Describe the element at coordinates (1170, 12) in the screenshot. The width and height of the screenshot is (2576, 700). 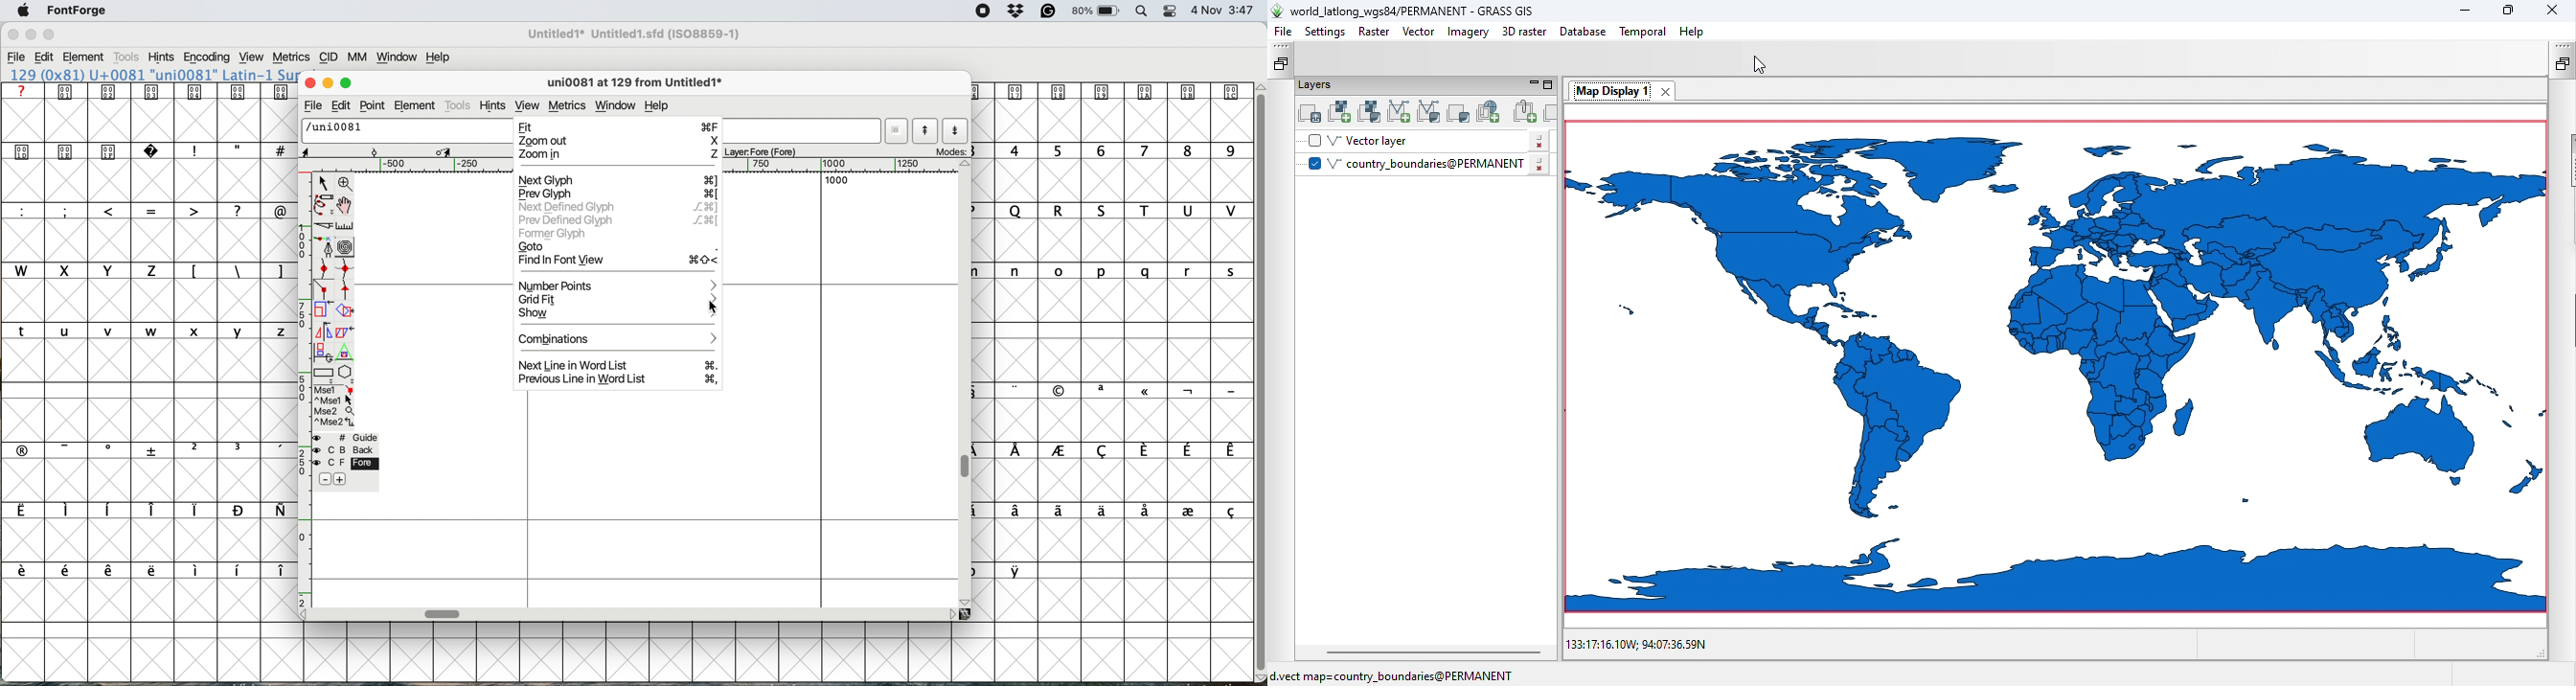
I see `Control Center` at that location.